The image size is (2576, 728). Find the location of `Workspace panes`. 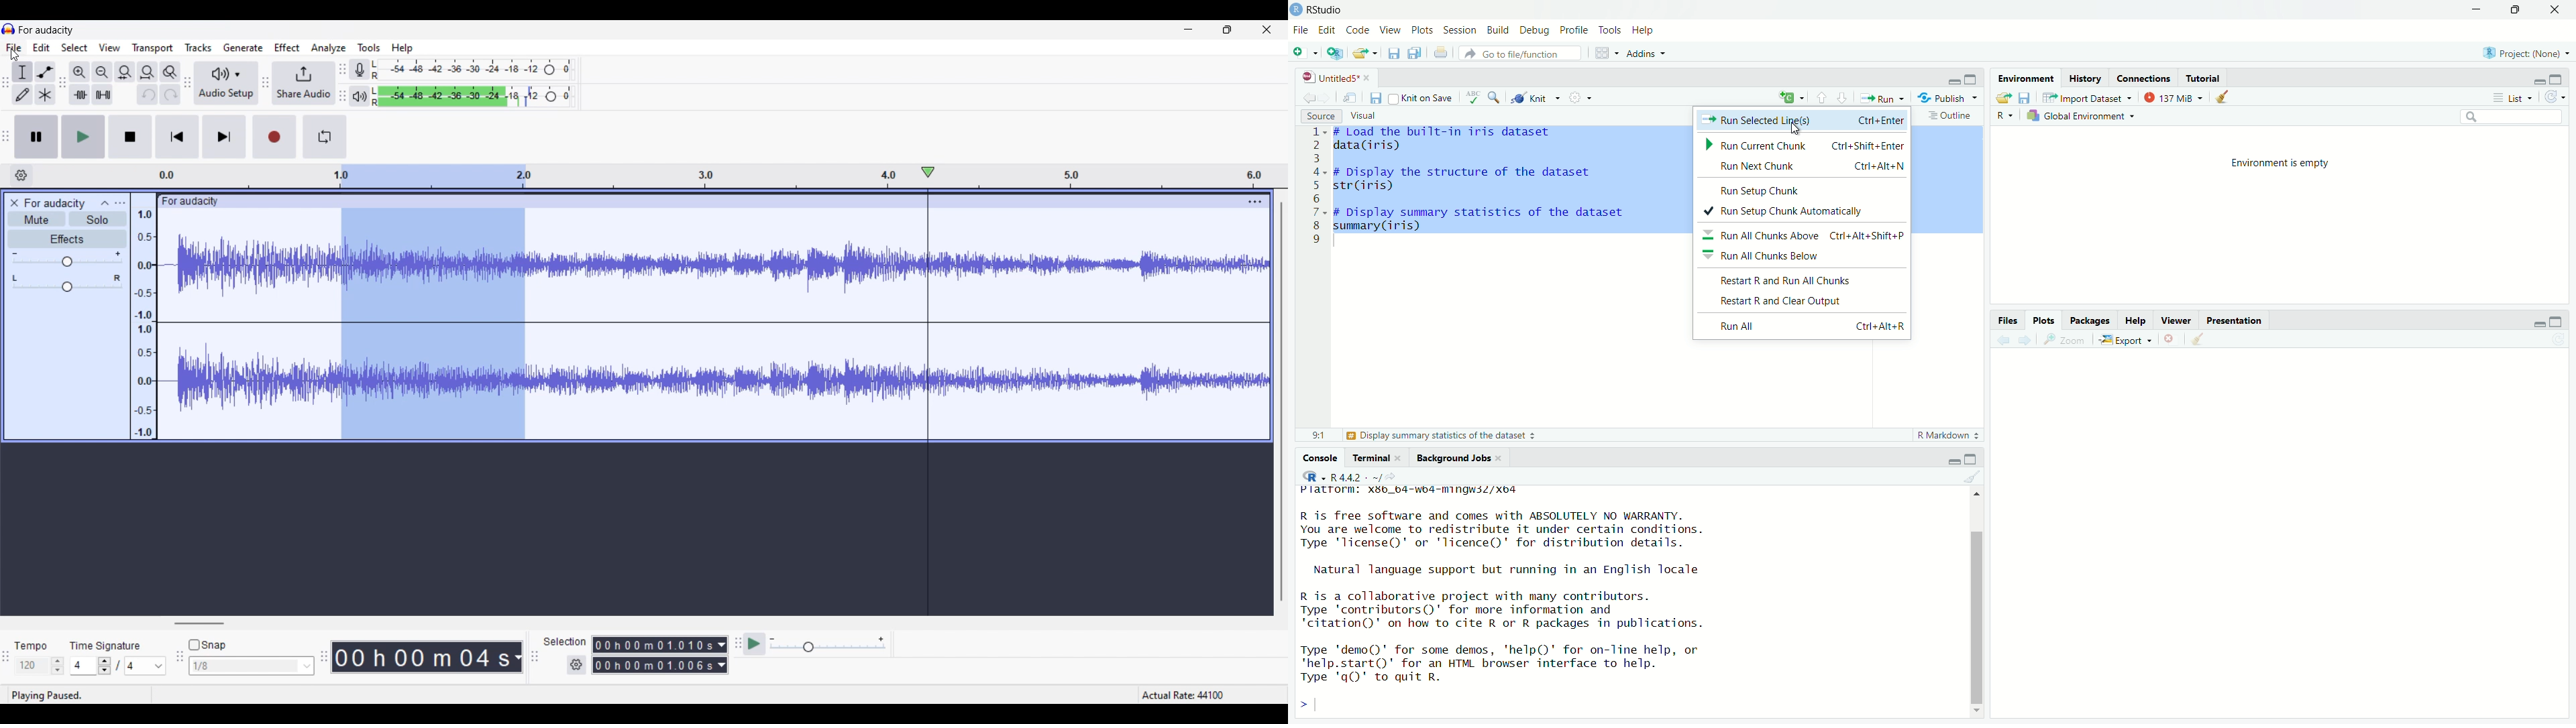

Workspace panes is located at coordinates (1605, 53).